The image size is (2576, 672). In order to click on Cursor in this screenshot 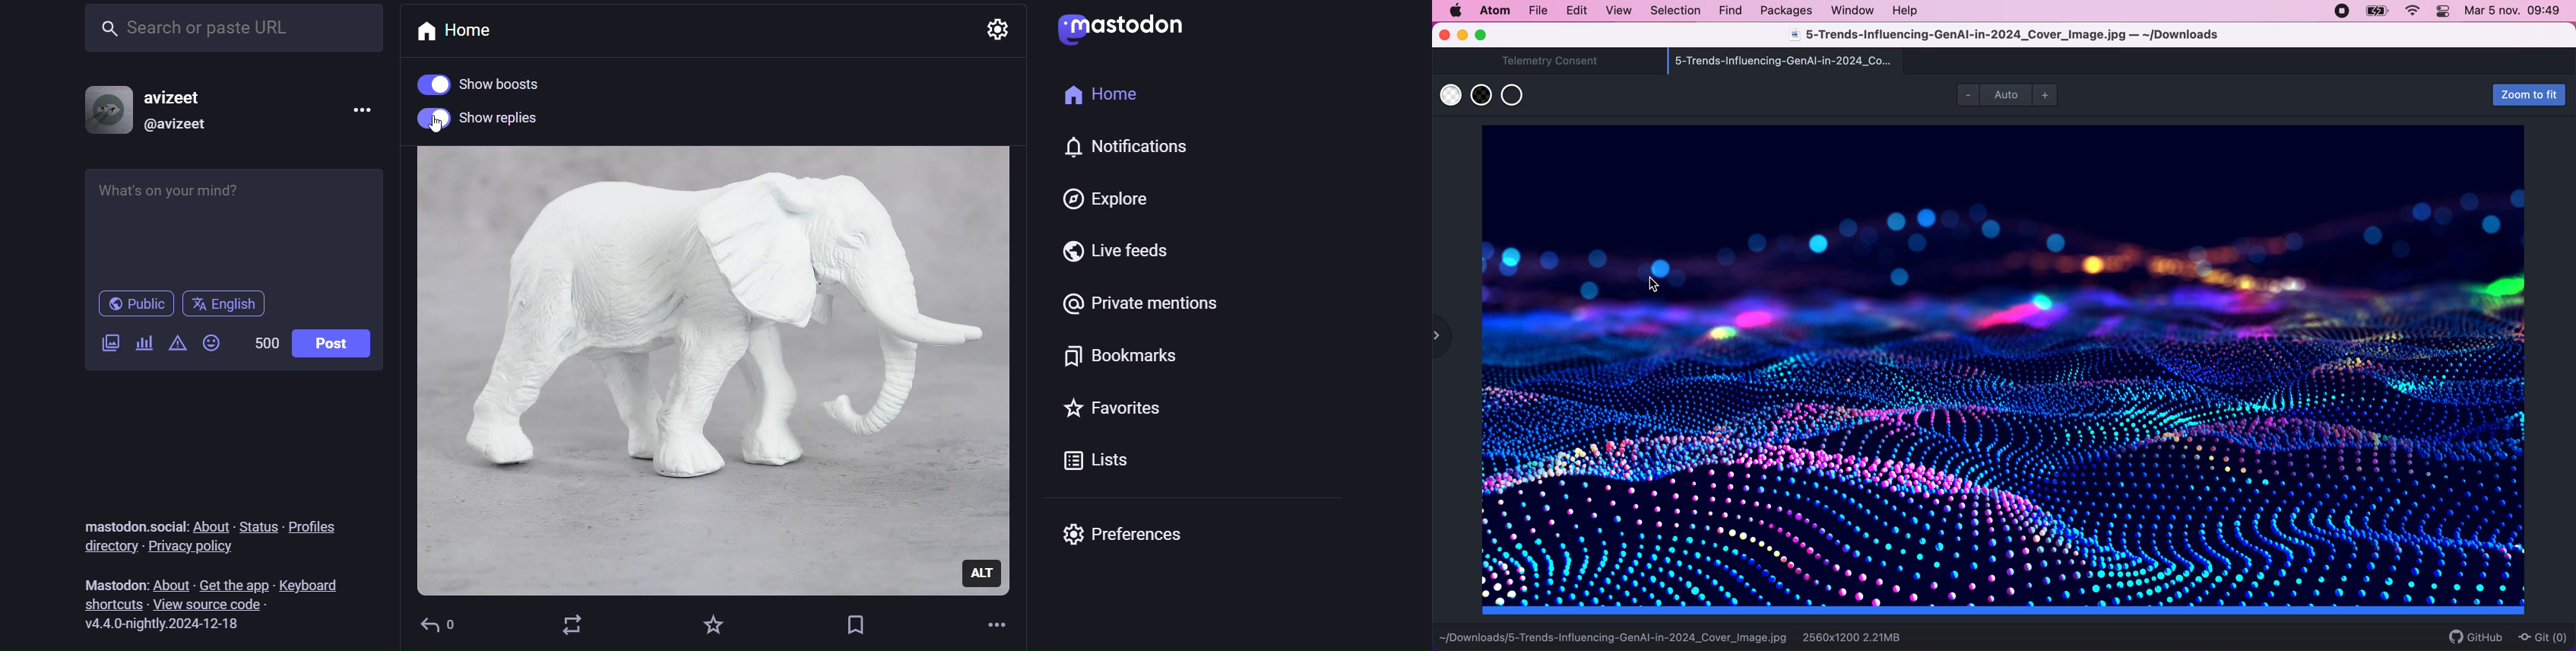, I will do `click(434, 130)`.